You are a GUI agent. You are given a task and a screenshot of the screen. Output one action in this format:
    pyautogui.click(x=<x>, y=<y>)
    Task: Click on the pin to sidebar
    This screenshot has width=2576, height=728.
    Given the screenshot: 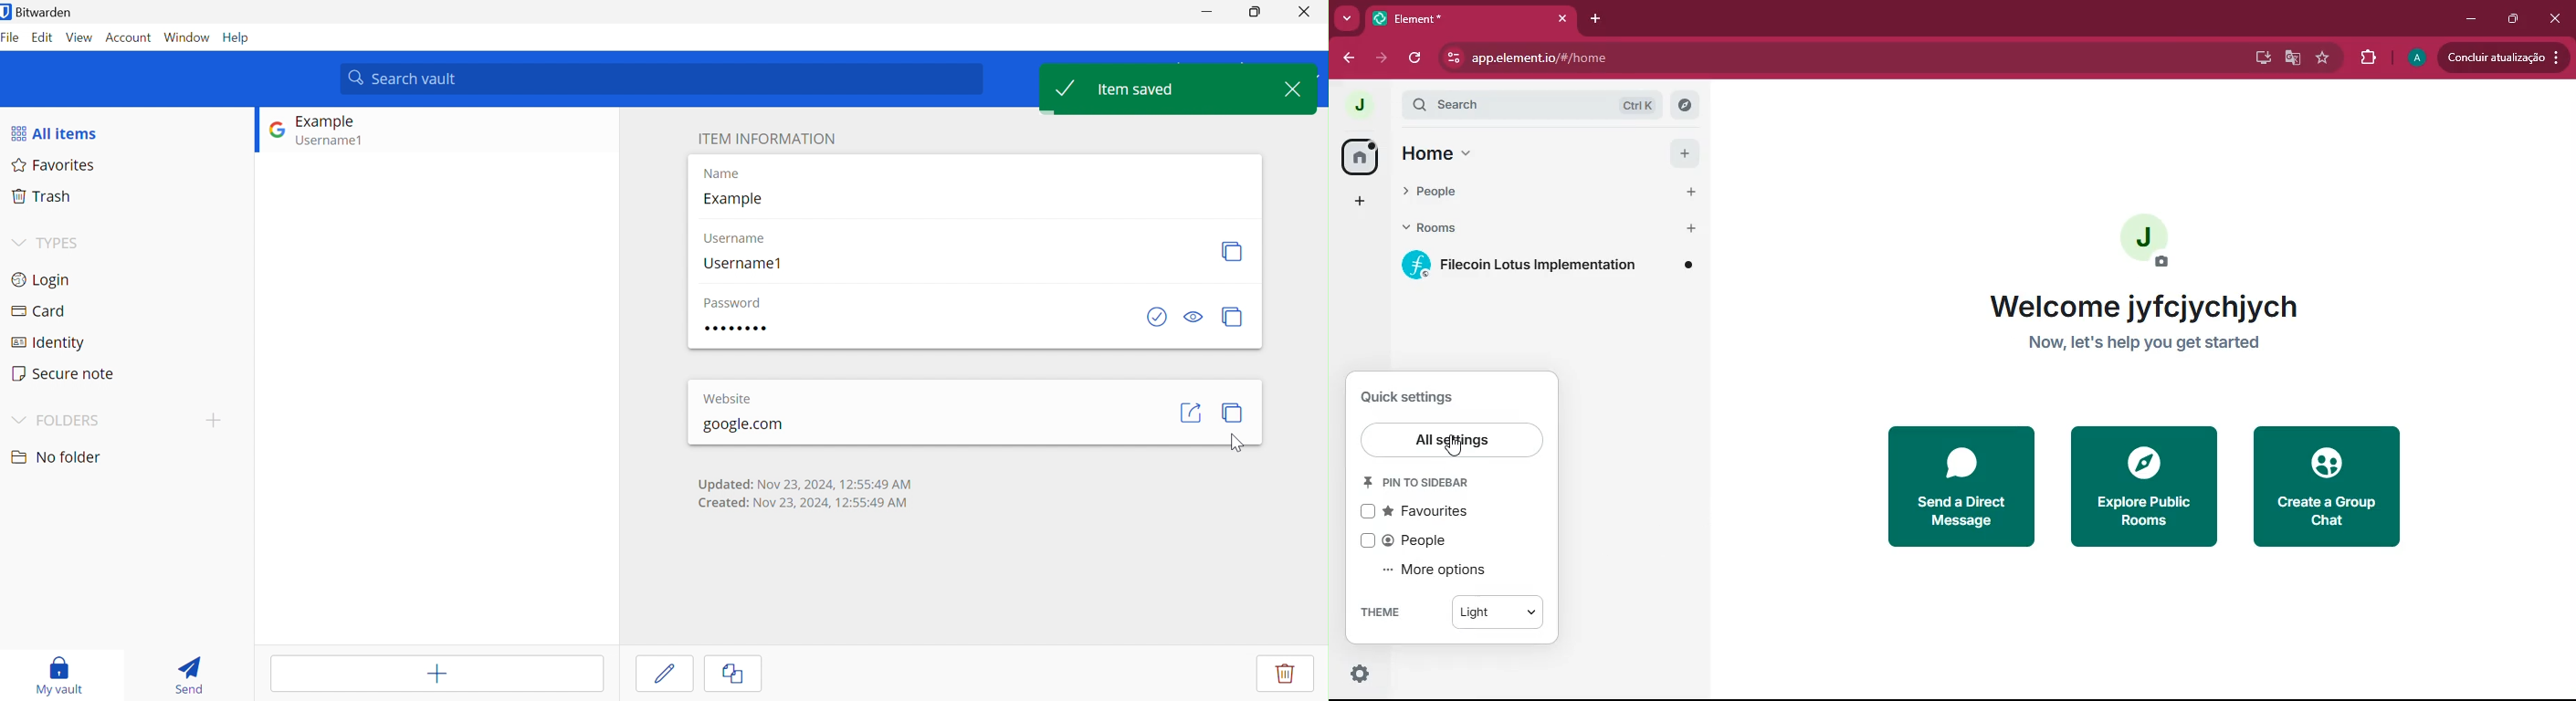 What is the action you would take?
    pyautogui.click(x=1426, y=482)
    